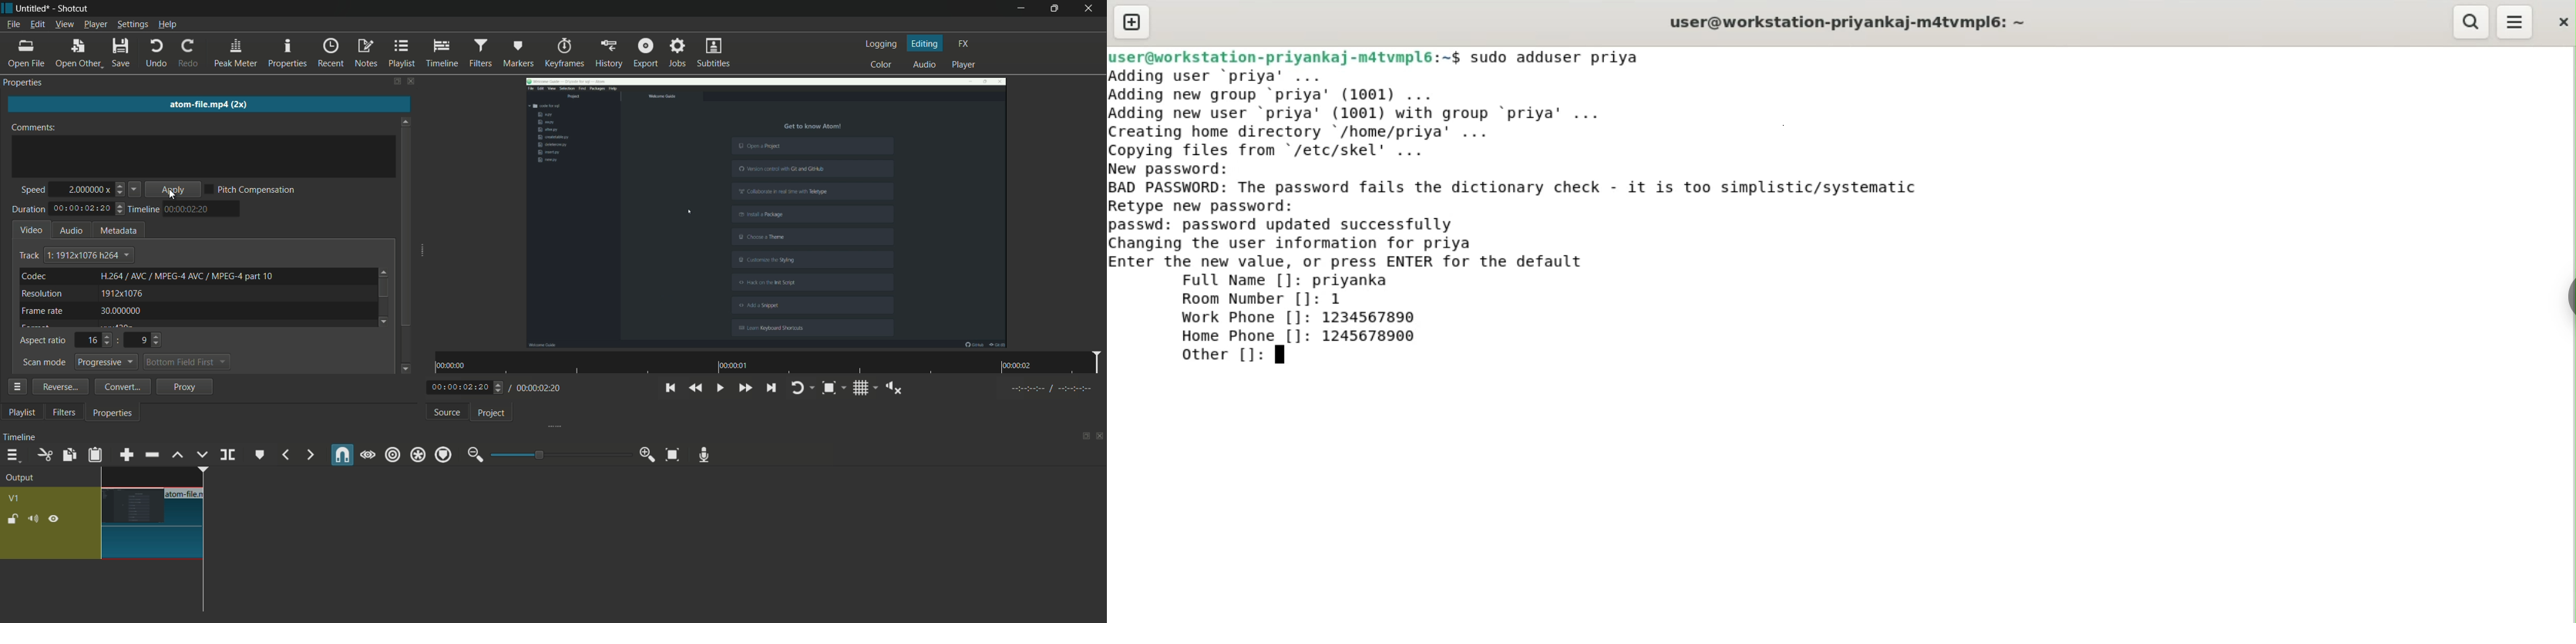 This screenshot has height=644, width=2576. What do you see at coordinates (367, 456) in the screenshot?
I see `scrub while dragging` at bounding box center [367, 456].